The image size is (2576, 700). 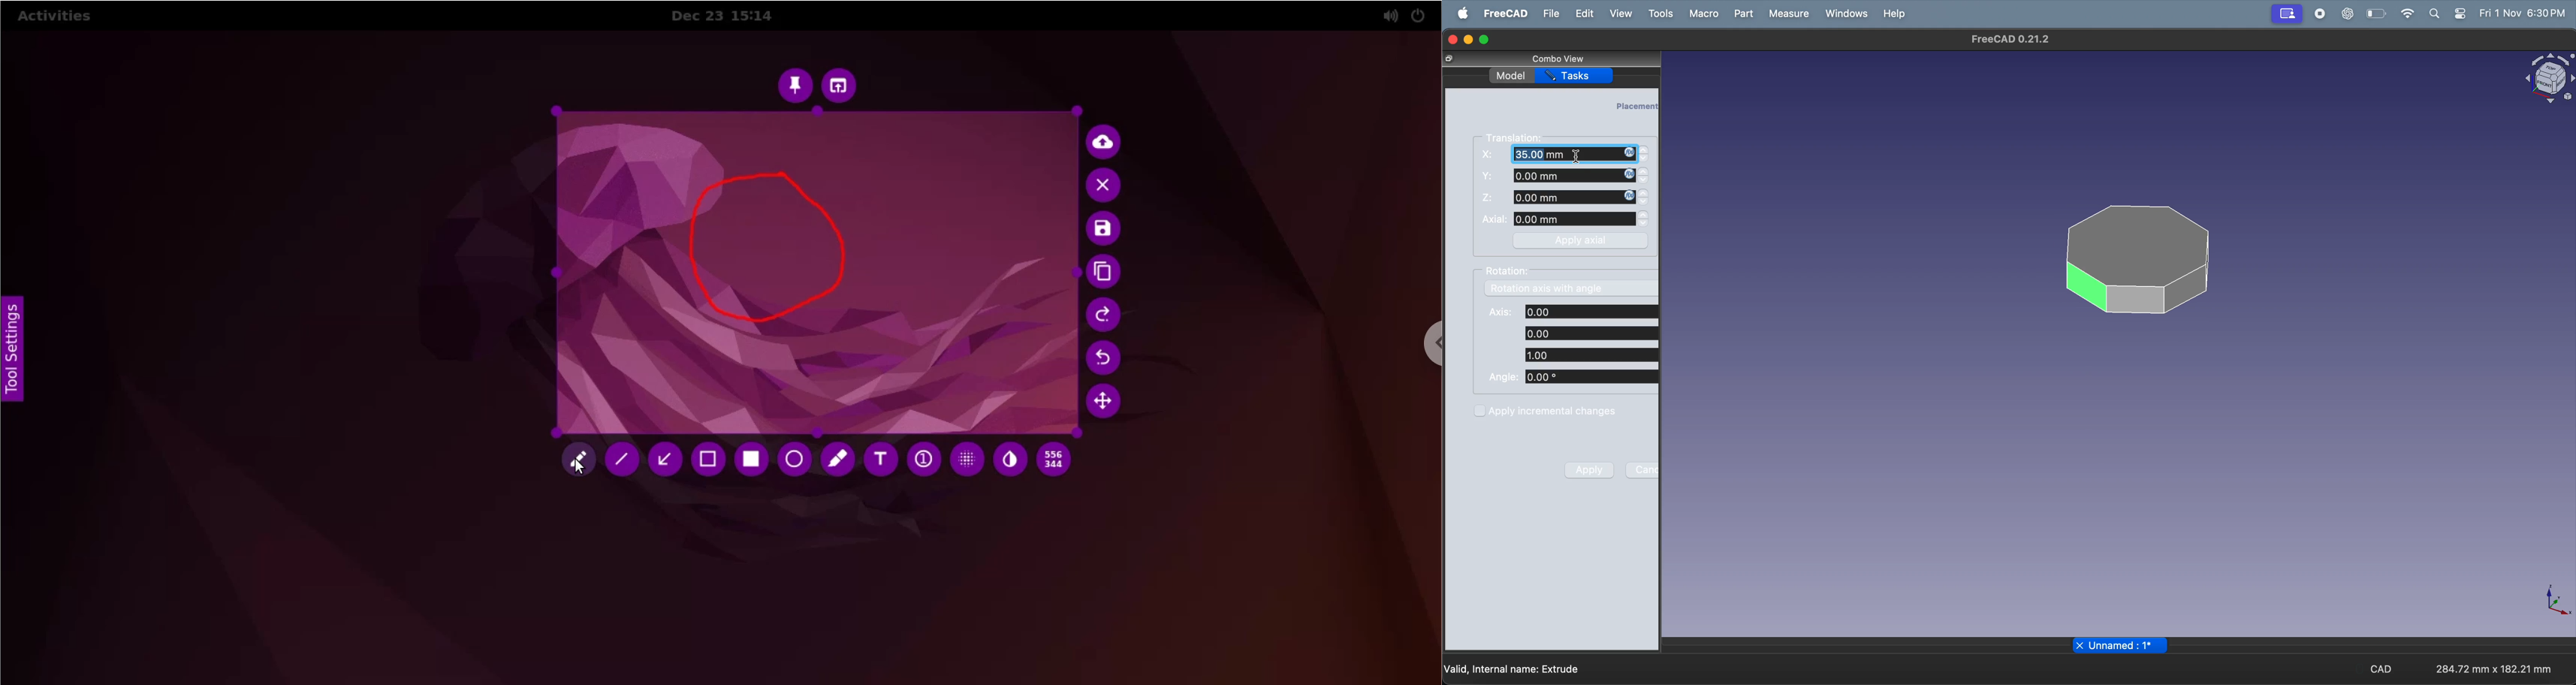 What do you see at coordinates (2559, 602) in the screenshot?
I see `axis` at bounding box center [2559, 602].